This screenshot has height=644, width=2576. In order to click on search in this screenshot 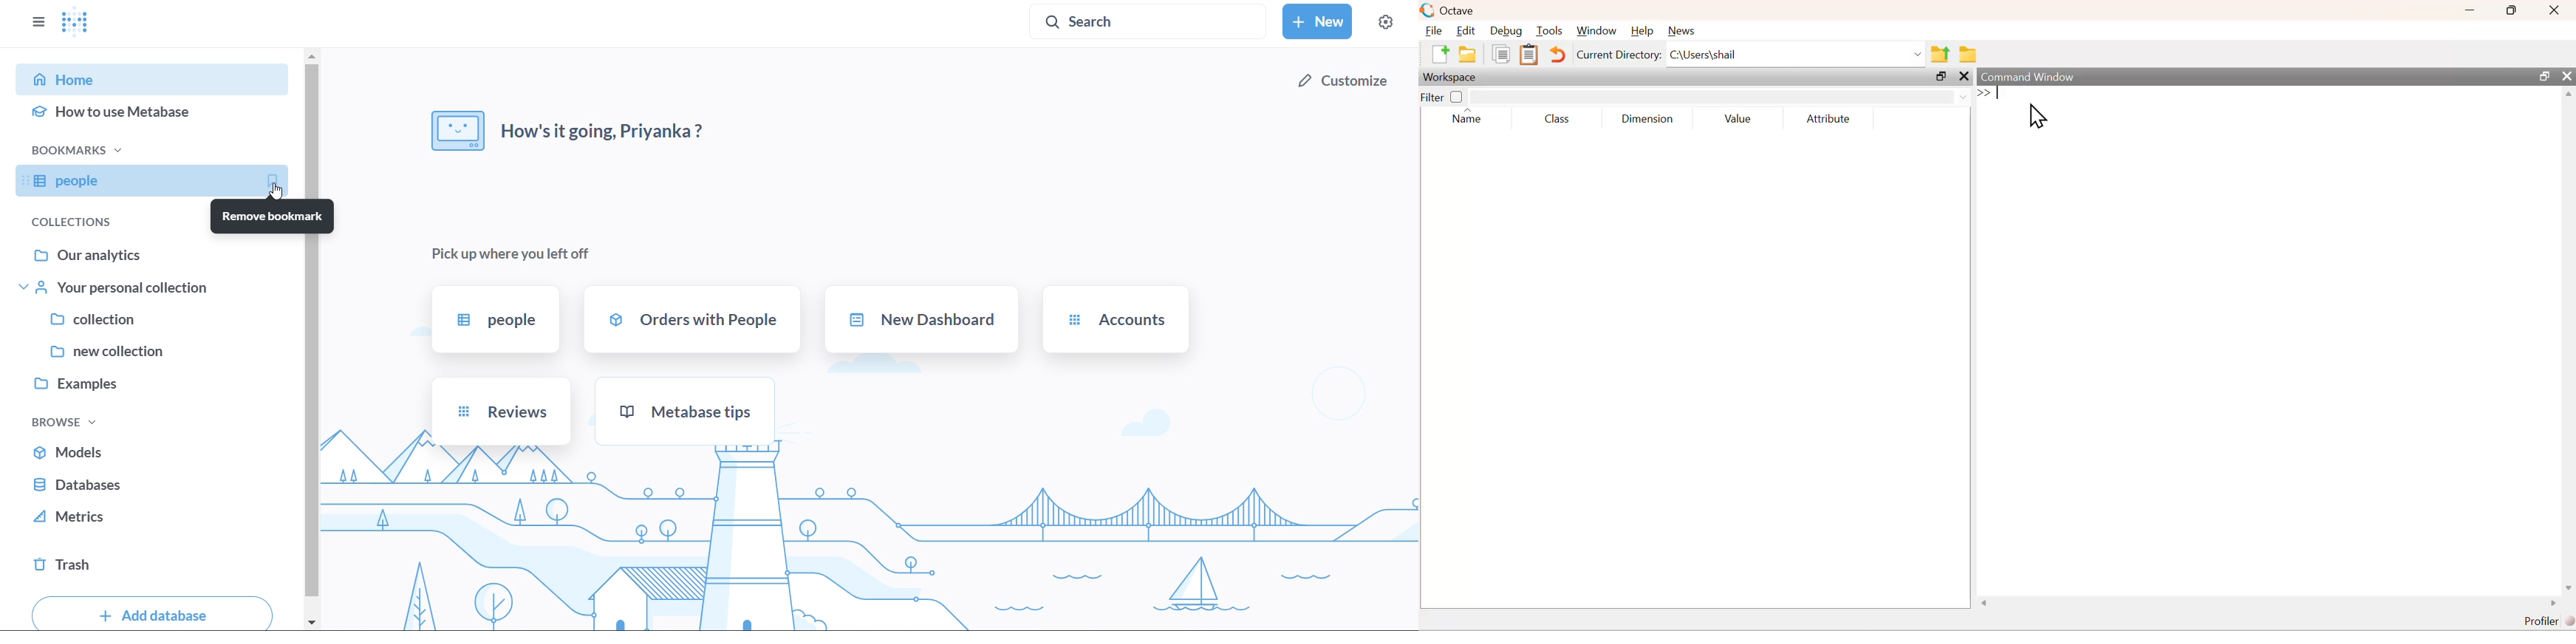, I will do `click(1149, 22)`.